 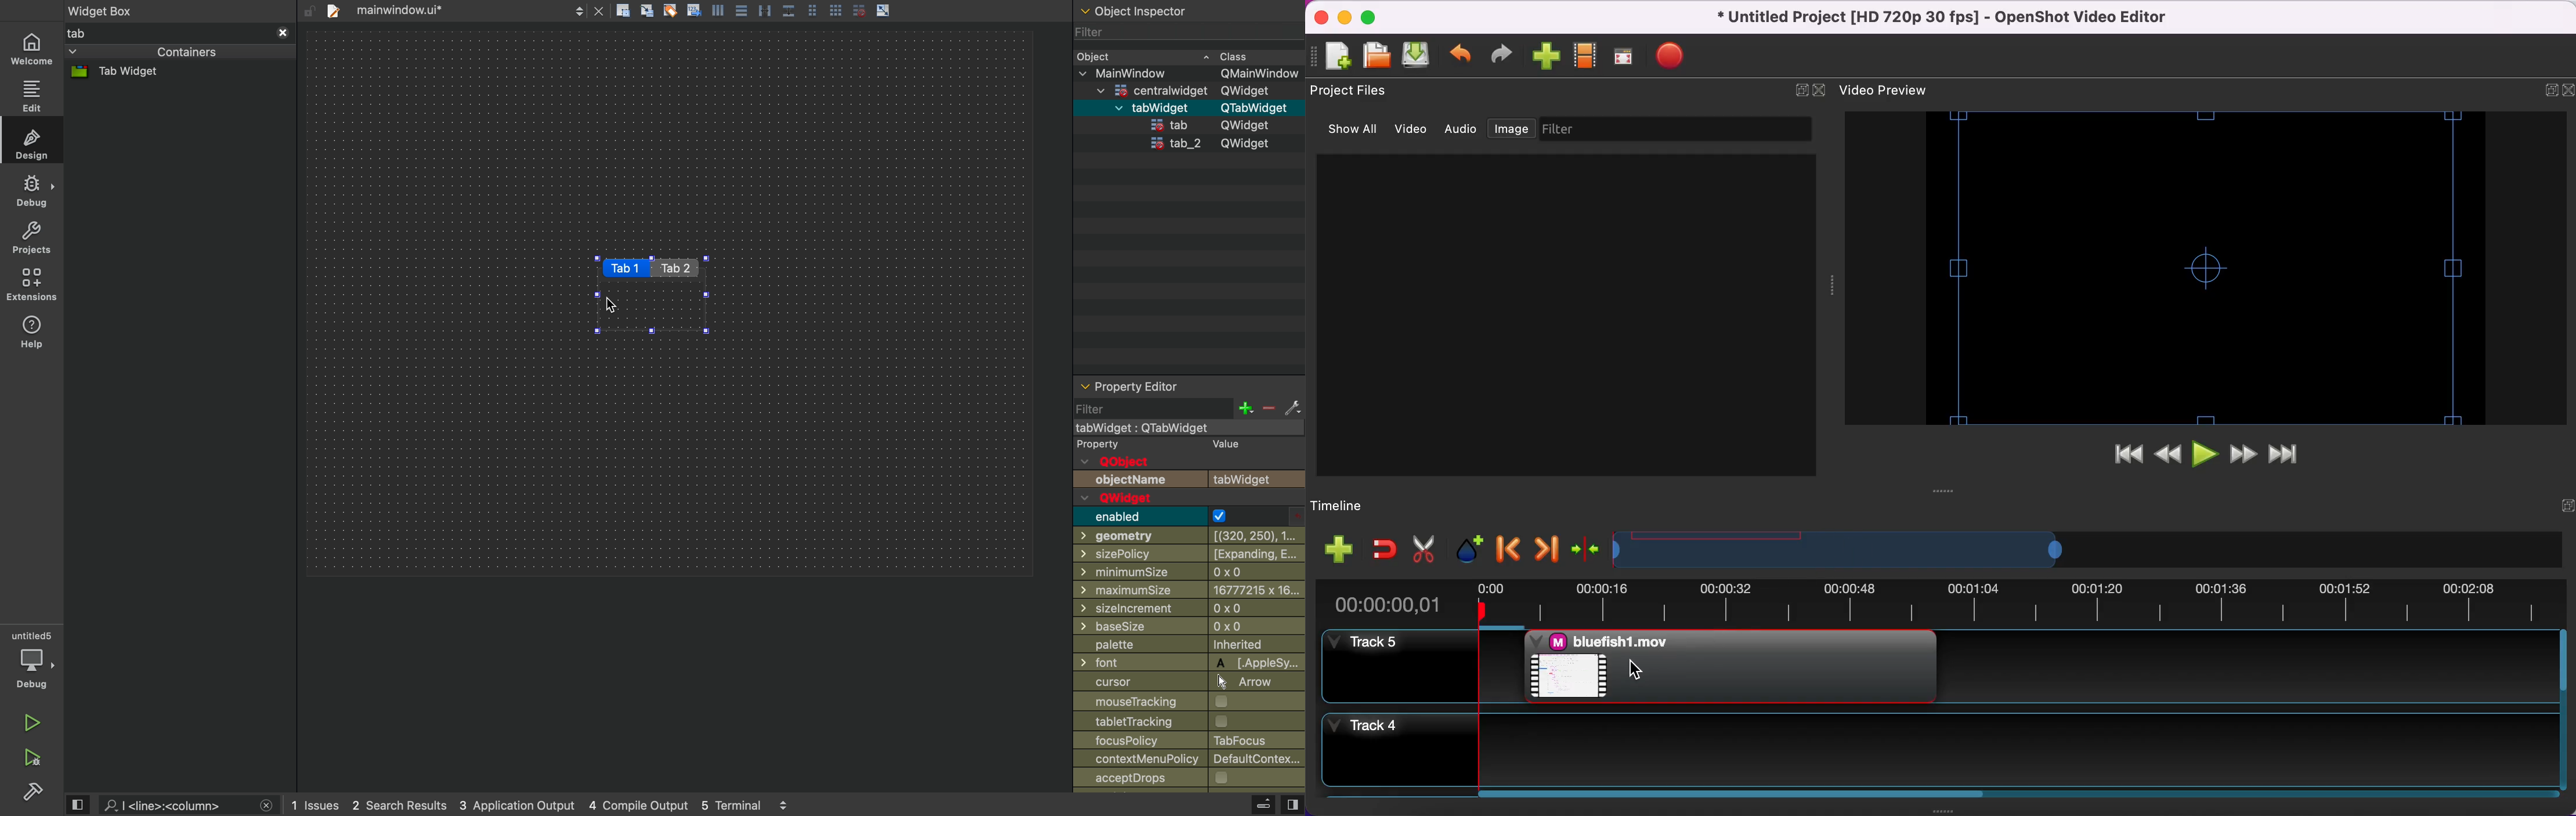 What do you see at coordinates (1346, 16) in the screenshot?
I see `minimize` at bounding box center [1346, 16].